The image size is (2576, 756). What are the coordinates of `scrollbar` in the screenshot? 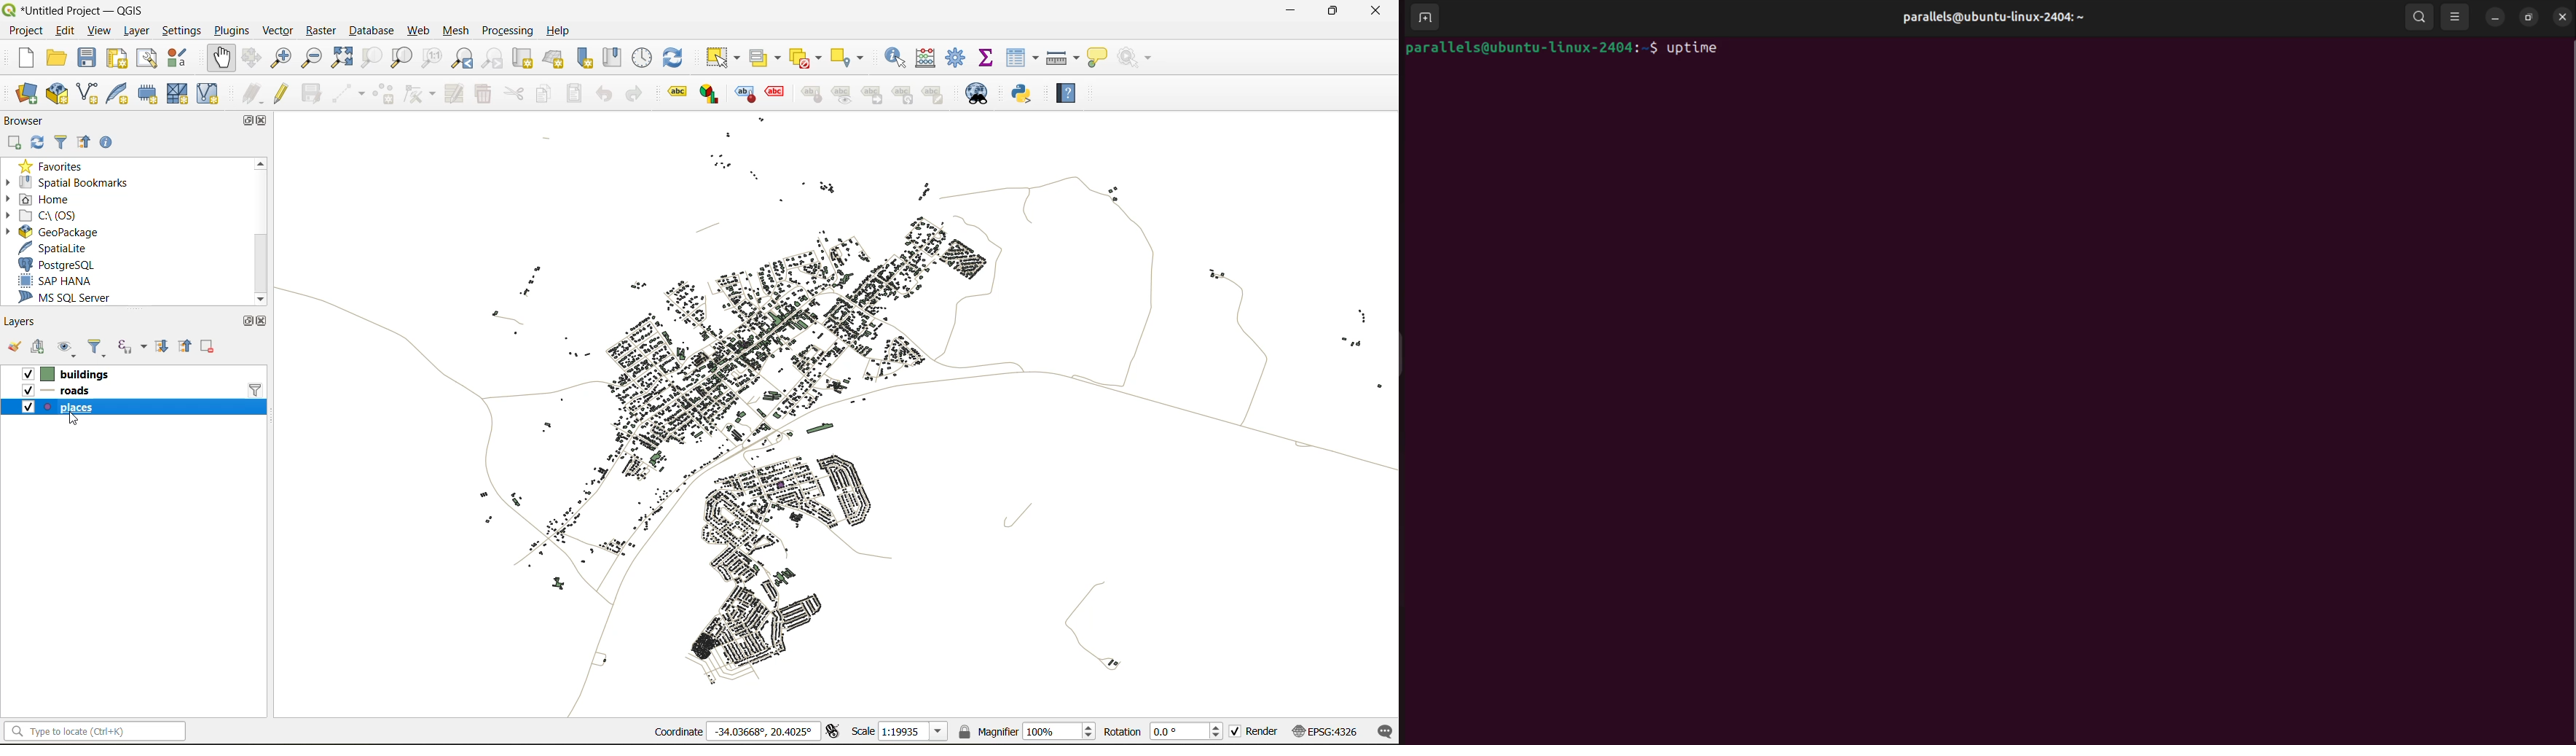 It's located at (260, 230).